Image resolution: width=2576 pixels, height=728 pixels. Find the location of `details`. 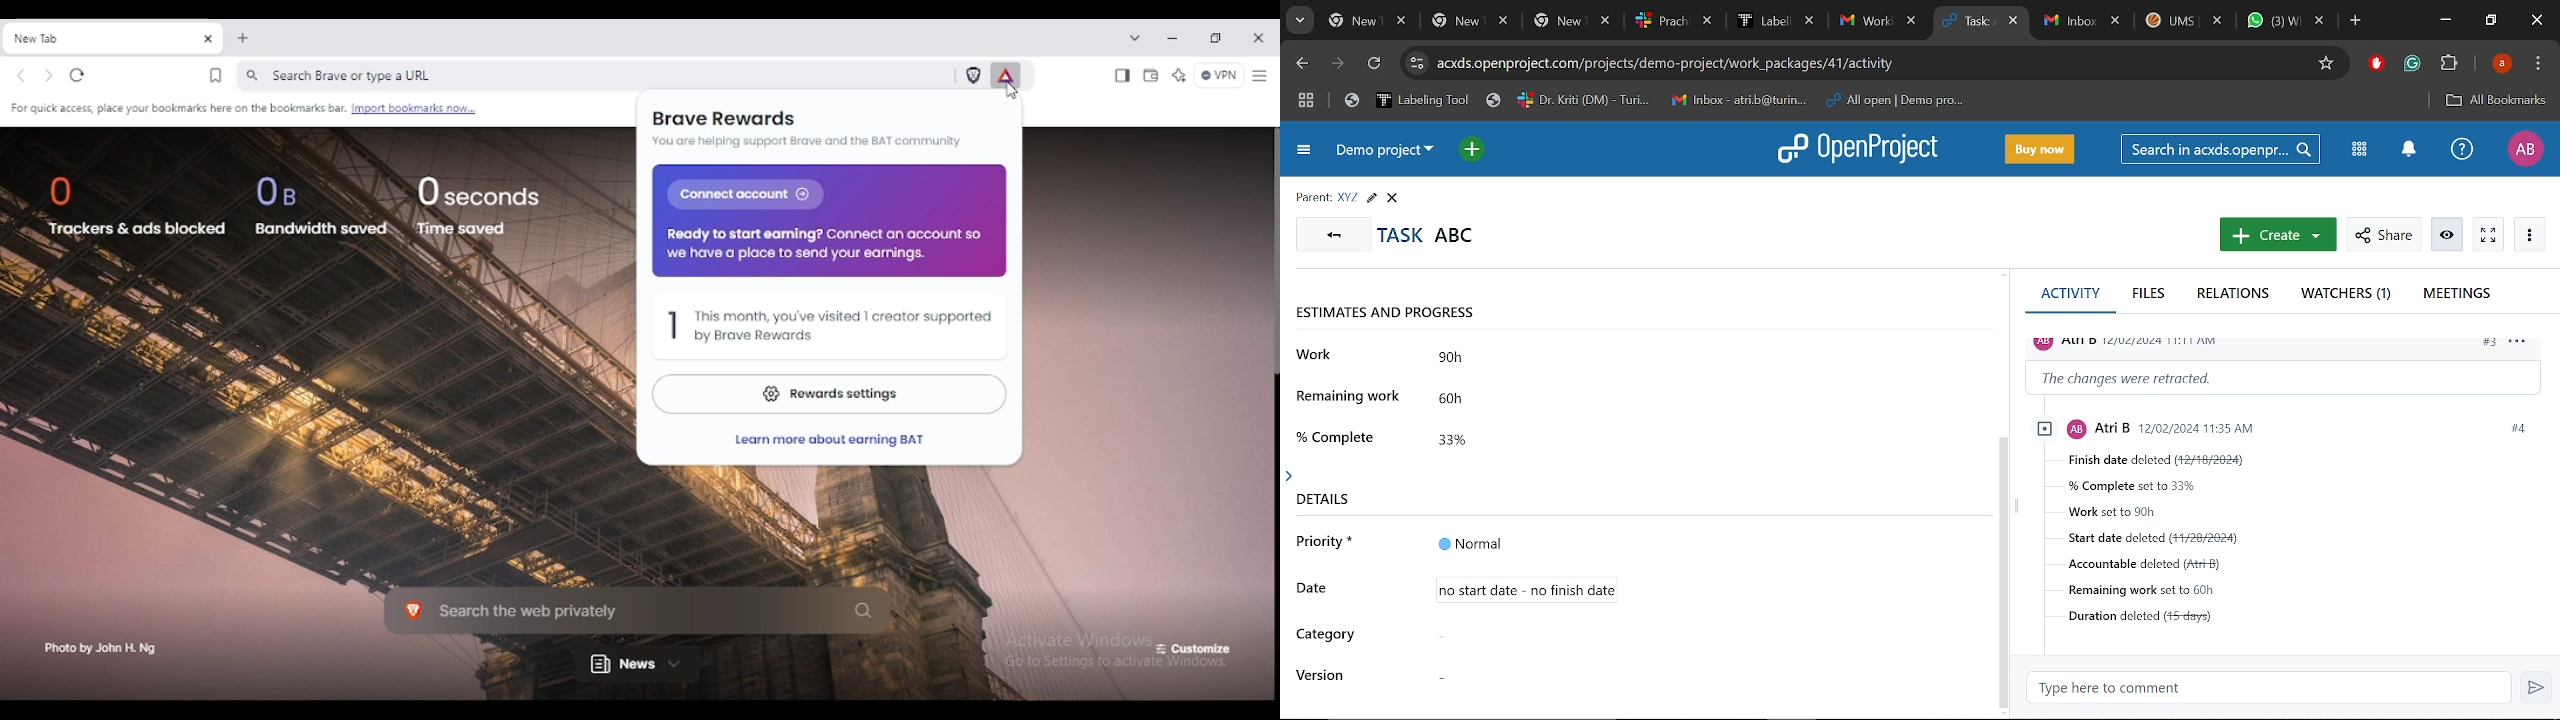

details is located at coordinates (1319, 494).